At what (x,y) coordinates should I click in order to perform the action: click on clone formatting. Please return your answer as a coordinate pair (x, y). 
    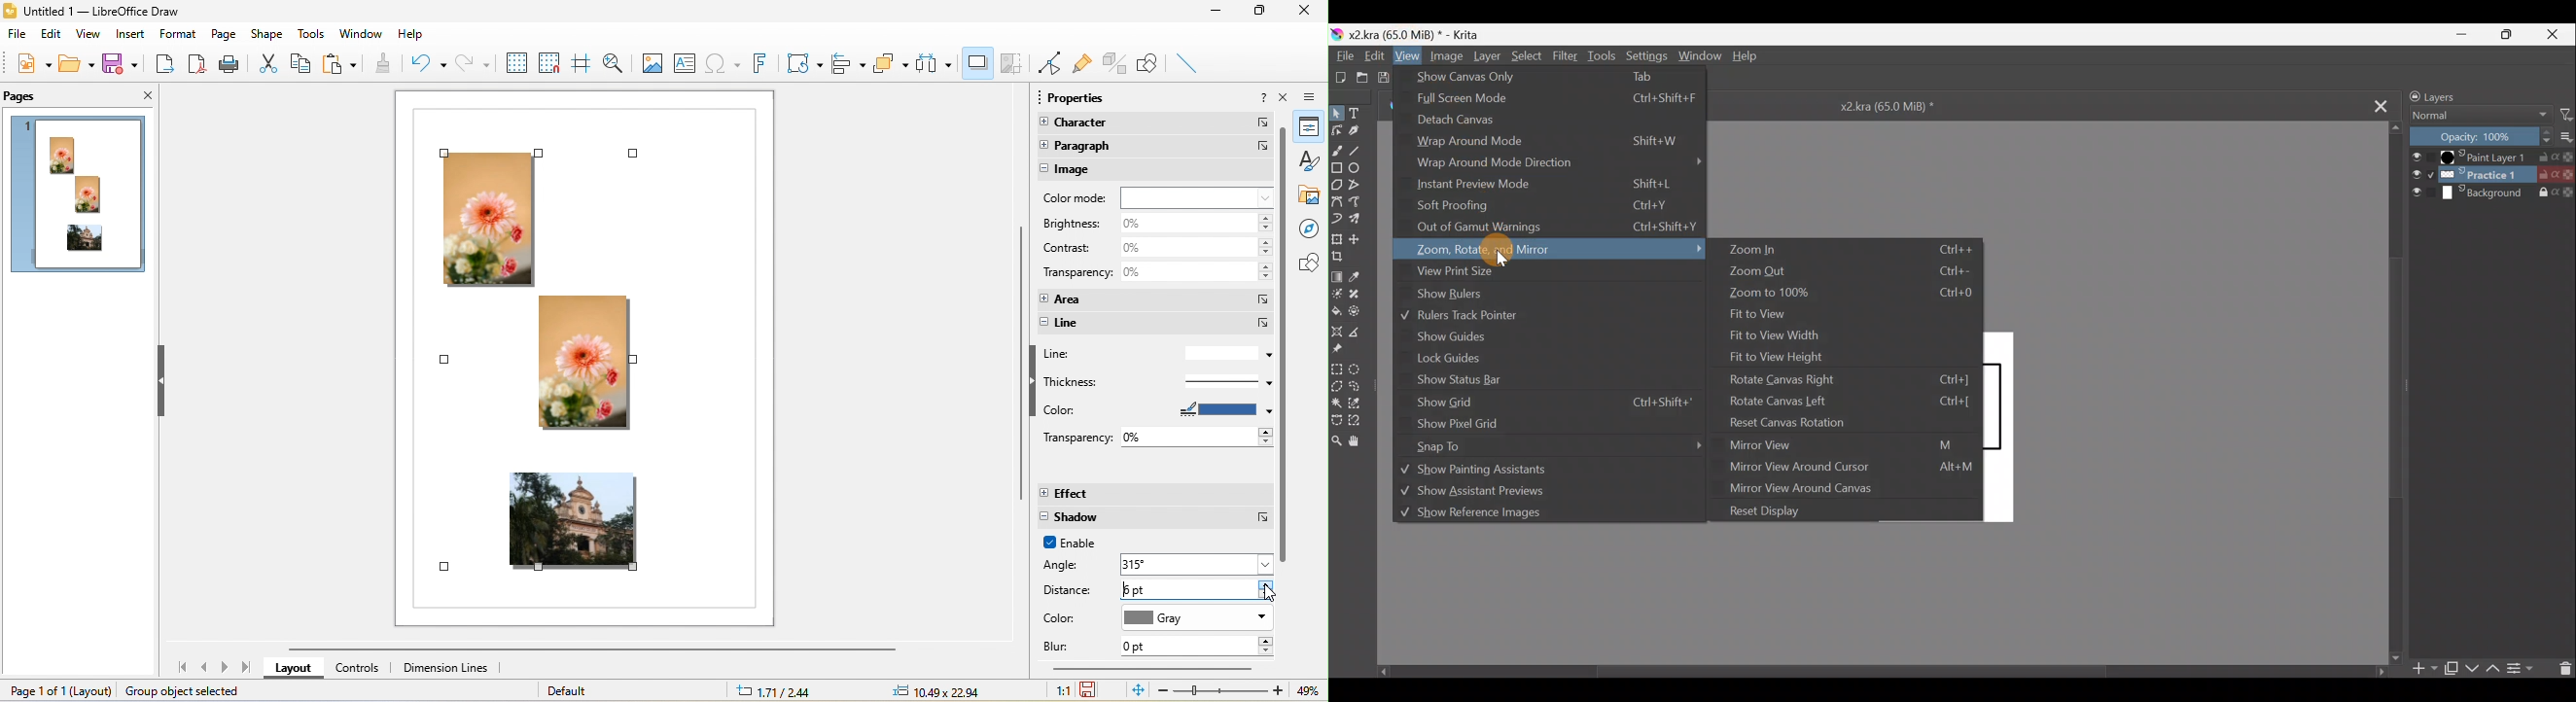
    Looking at the image, I should click on (384, 63).